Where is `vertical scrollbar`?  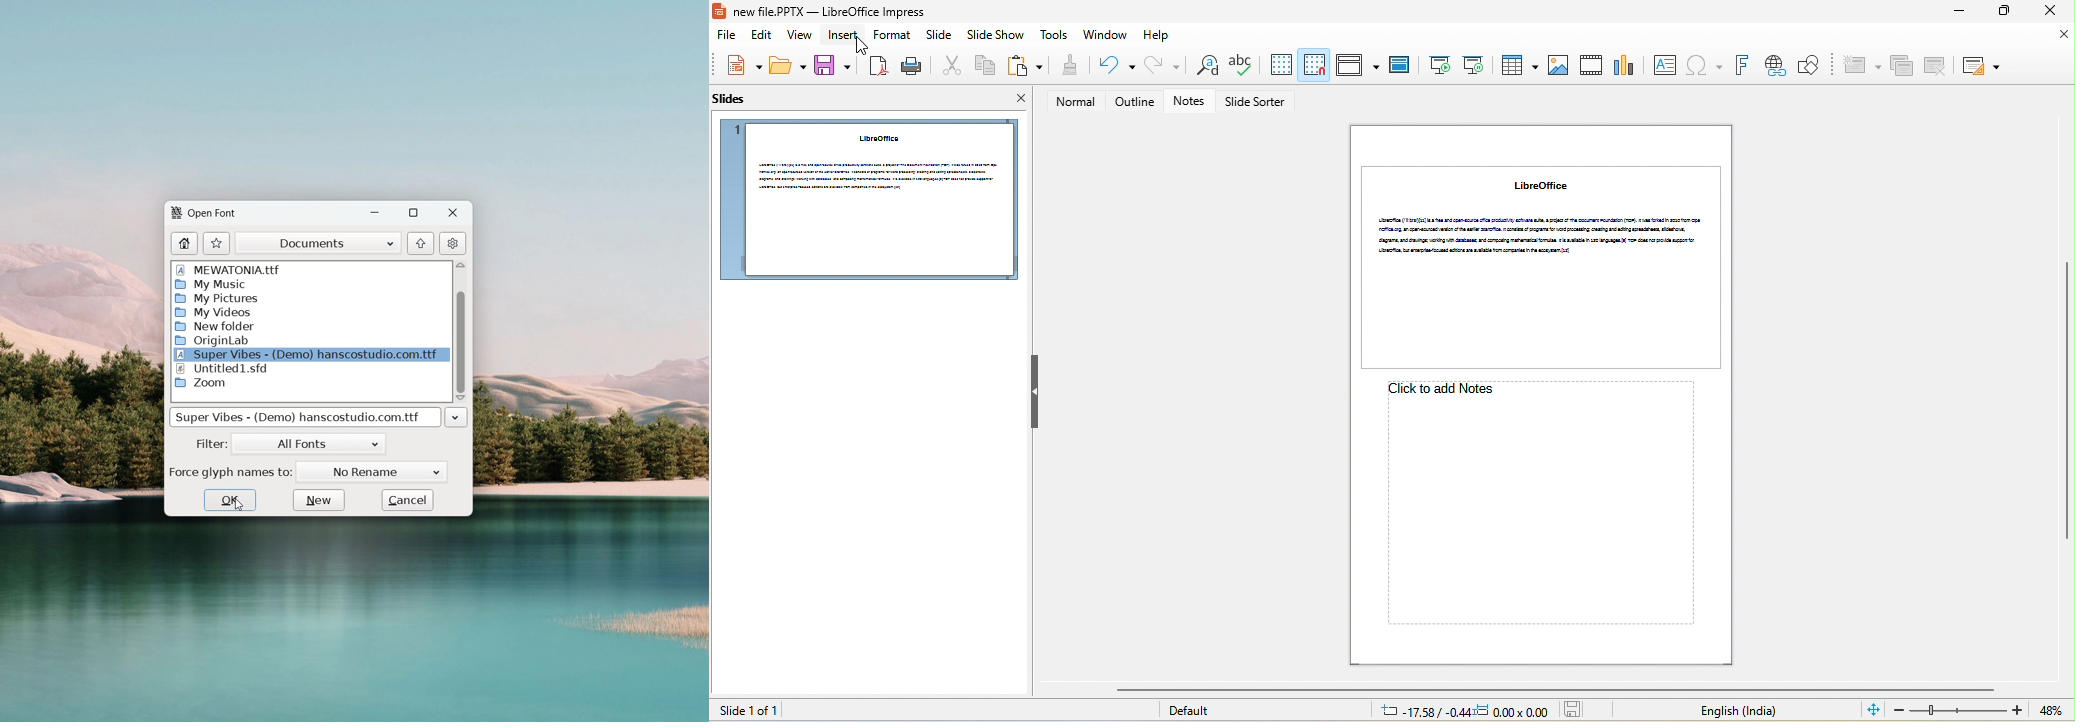 vertical scrollbar is located at coordinates (2066, 402).